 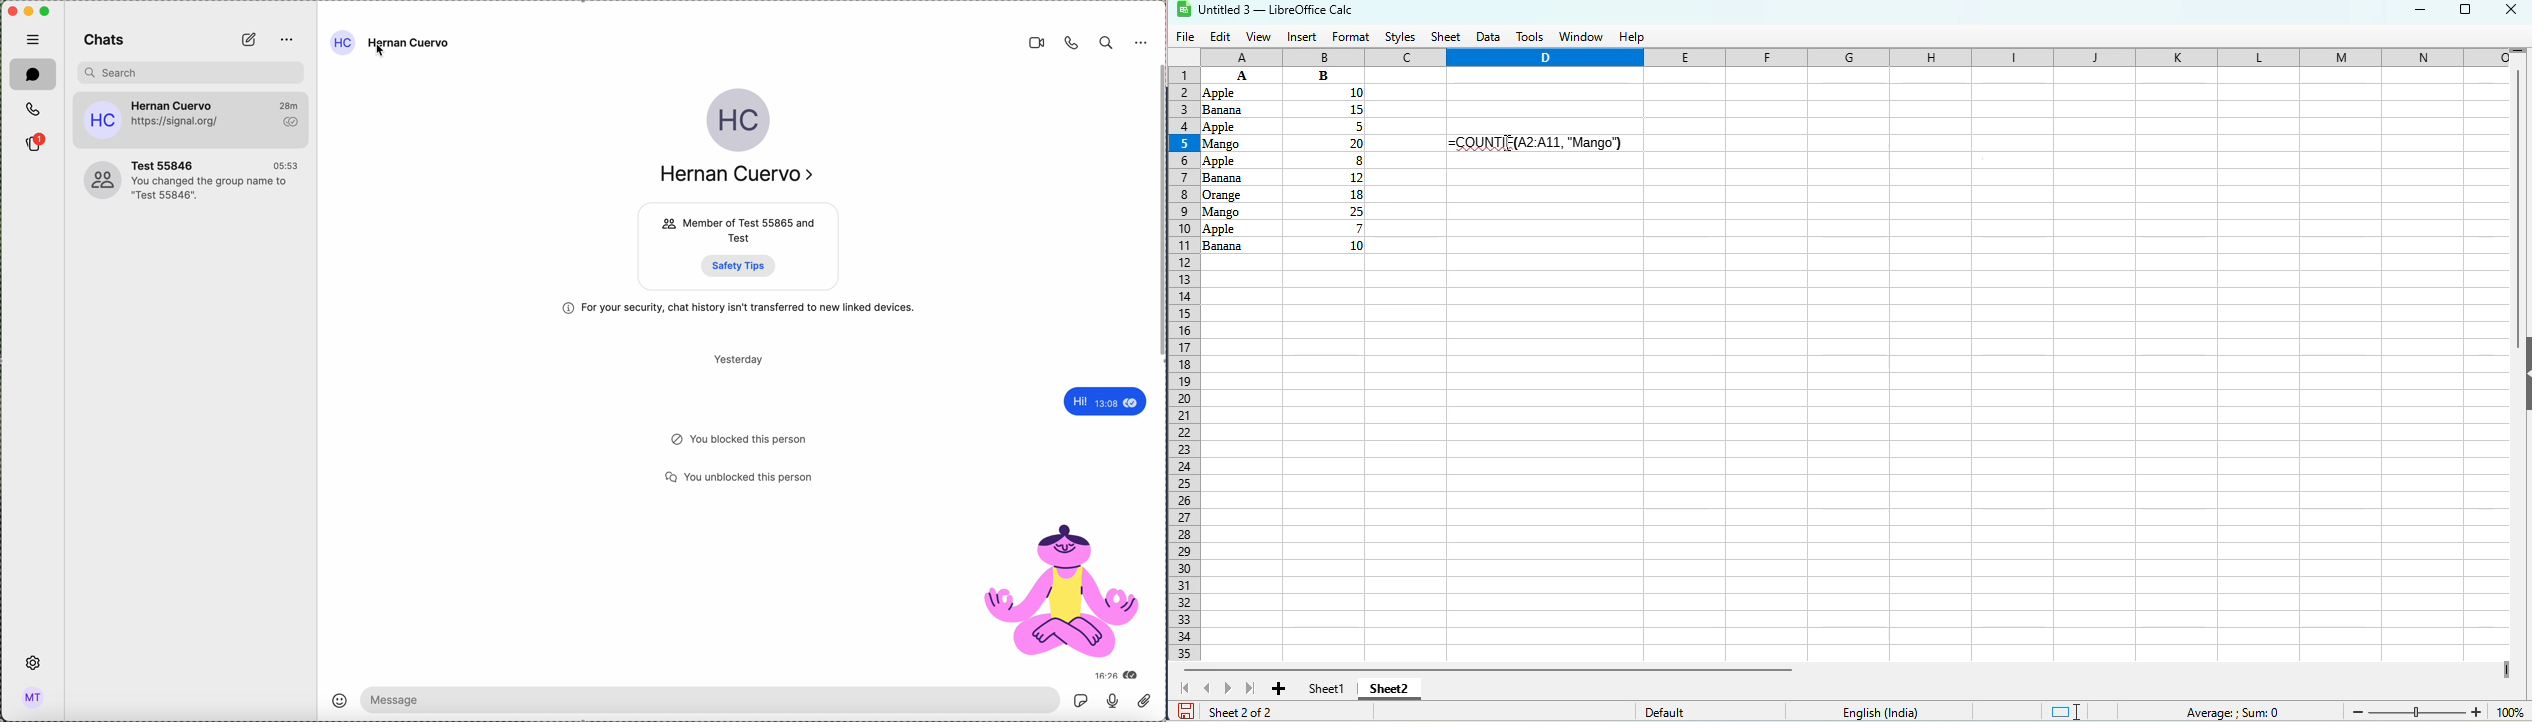 What do you see at coordinates (35, 110) in the screenshot?
I see `call` at bounding box center [35, 110].